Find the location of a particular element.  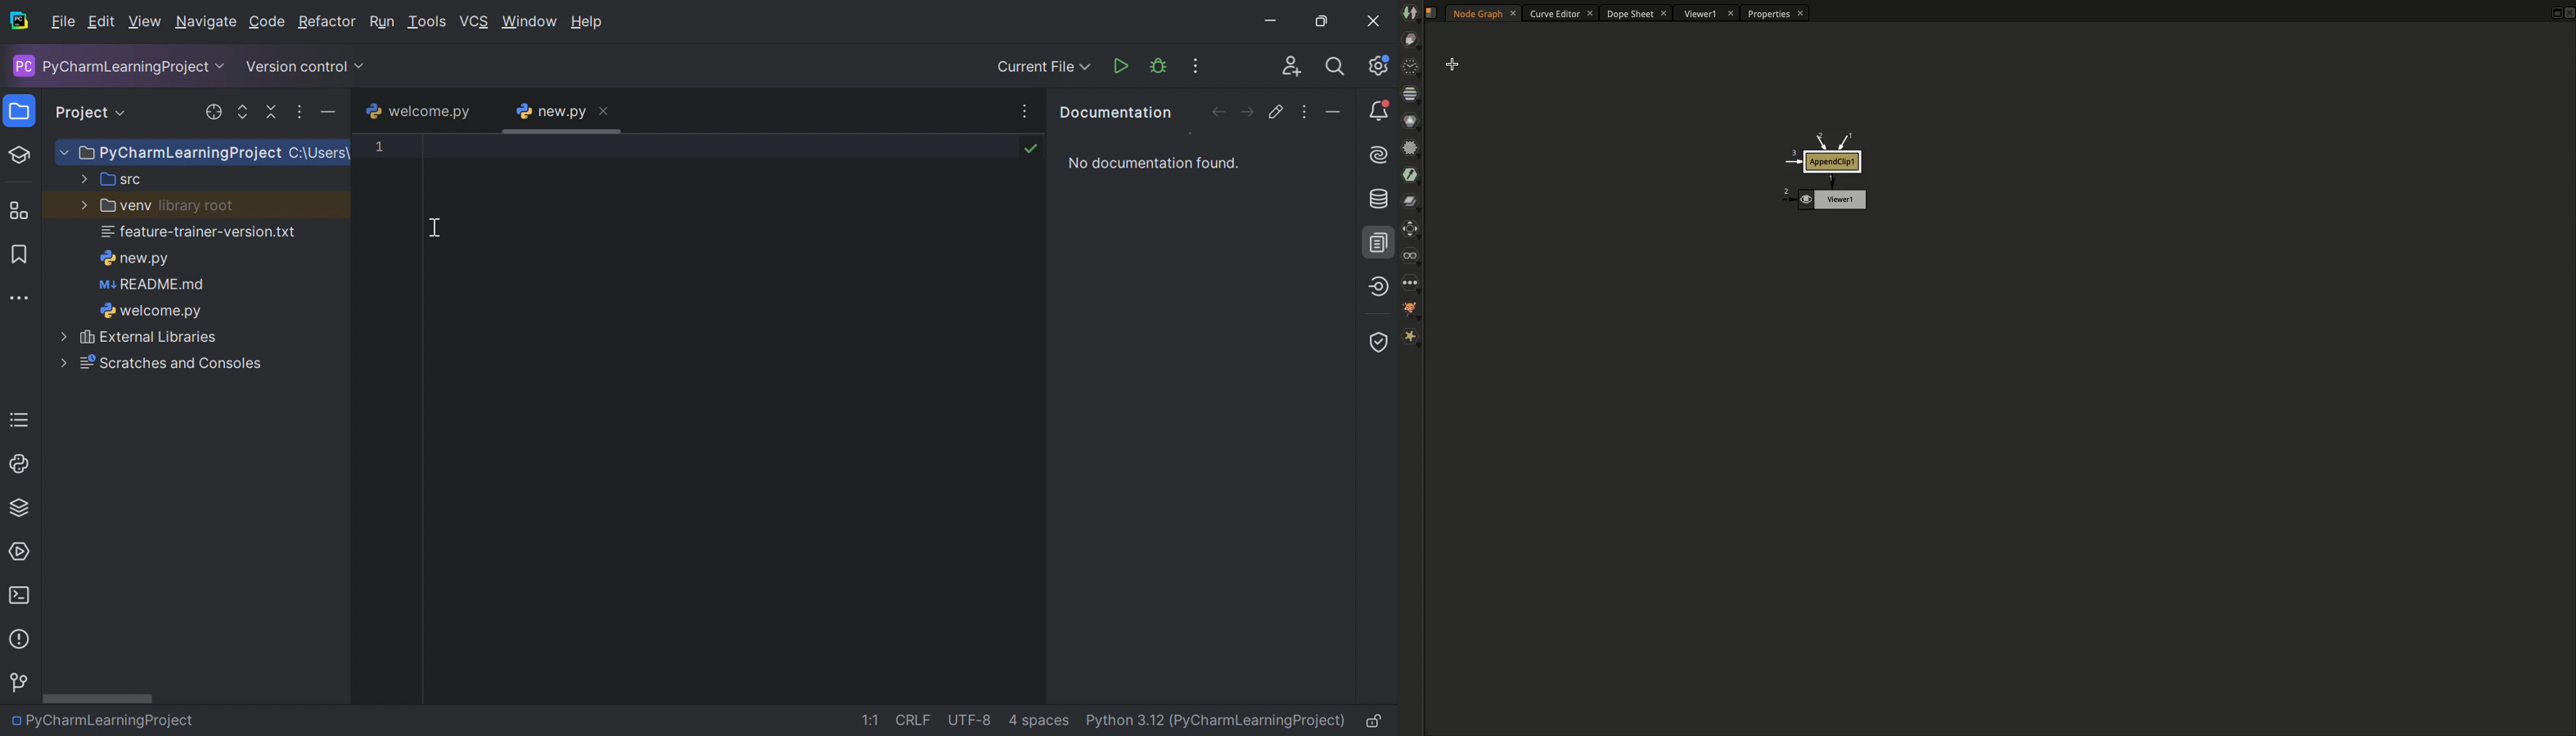

Drop down is located at coordinates (223, 66).